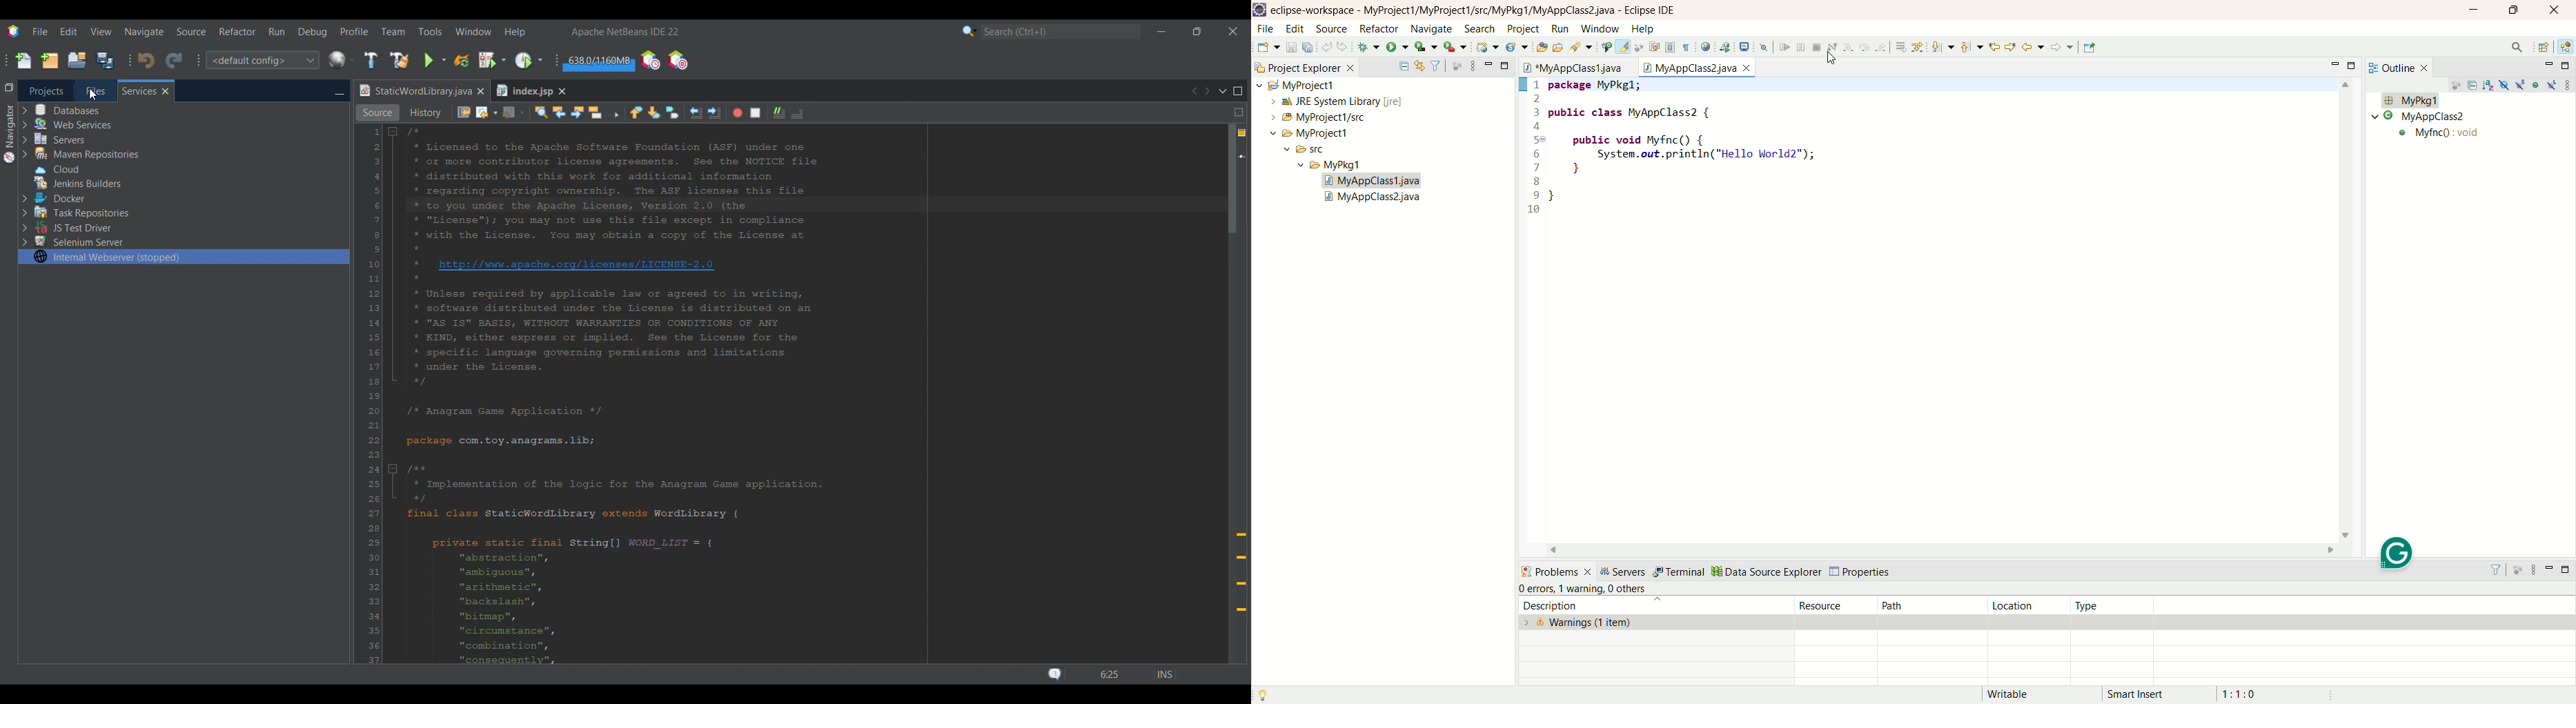 The width and height of the screenshot is (2576, 728). Describe the element at coordinates (714, 113) in the screenshot. I see `Shift line right` at that location.